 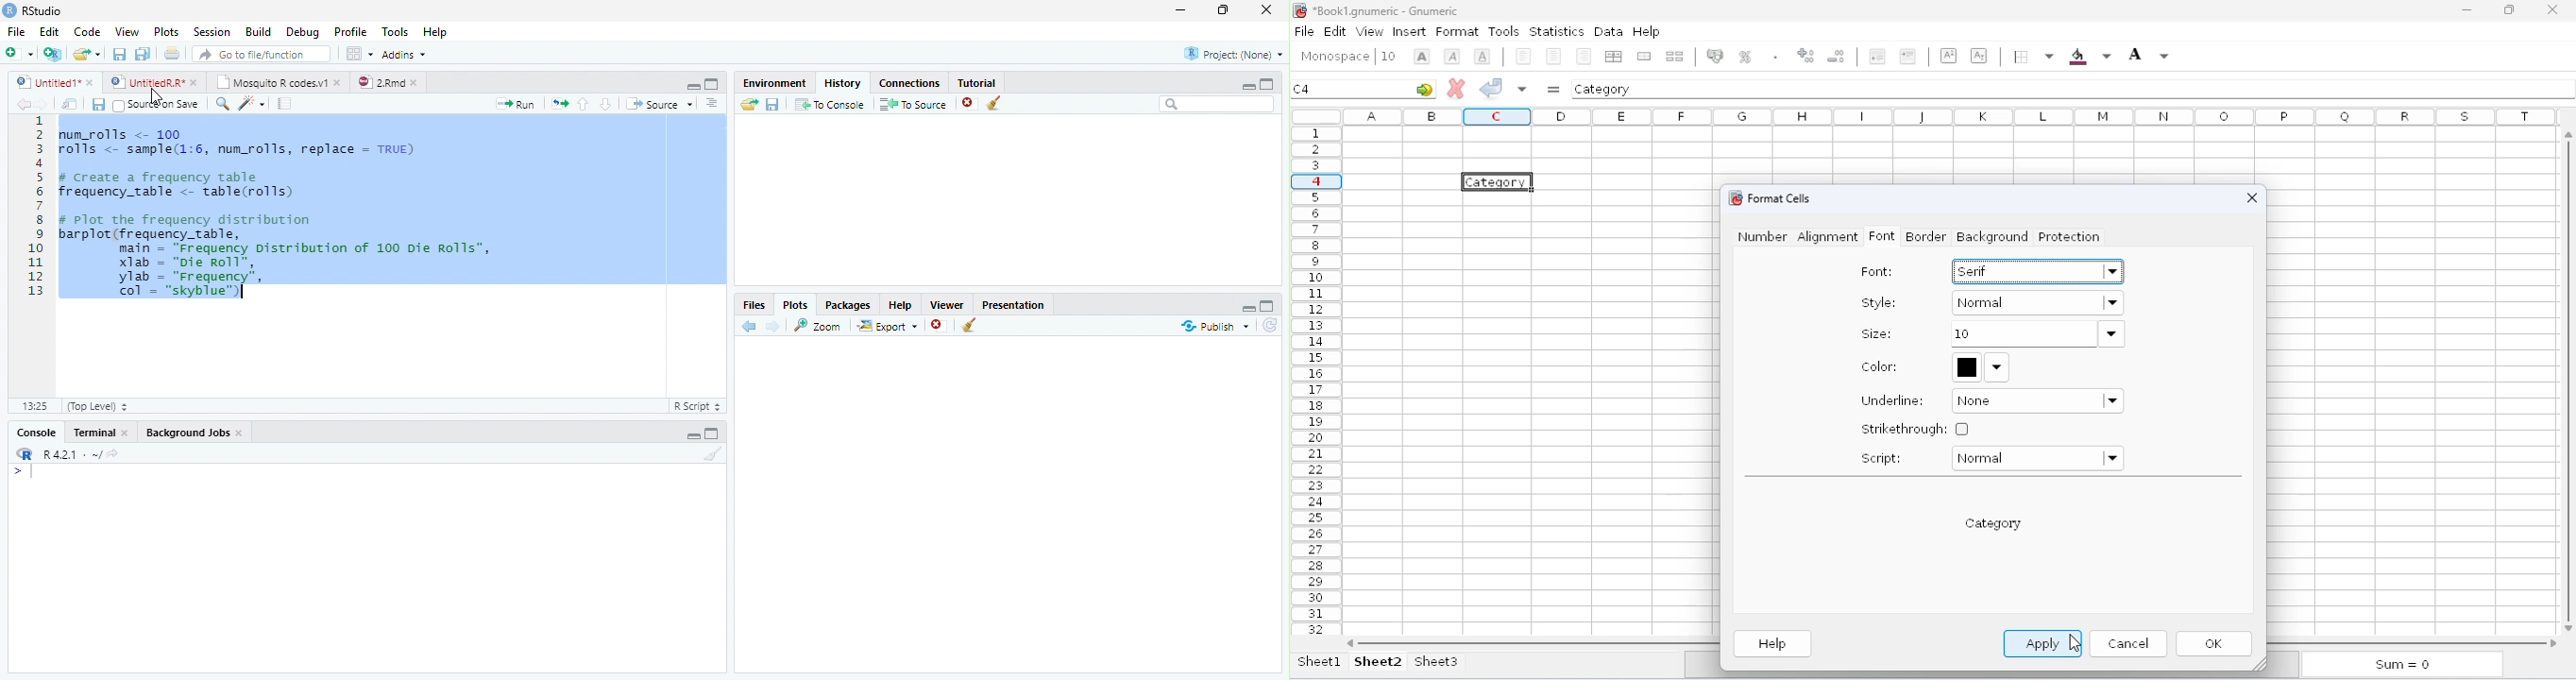 What do you see at coordinates (1584, 56) in the screenshot?
I see `align right` at bounding box center [1584, 56].